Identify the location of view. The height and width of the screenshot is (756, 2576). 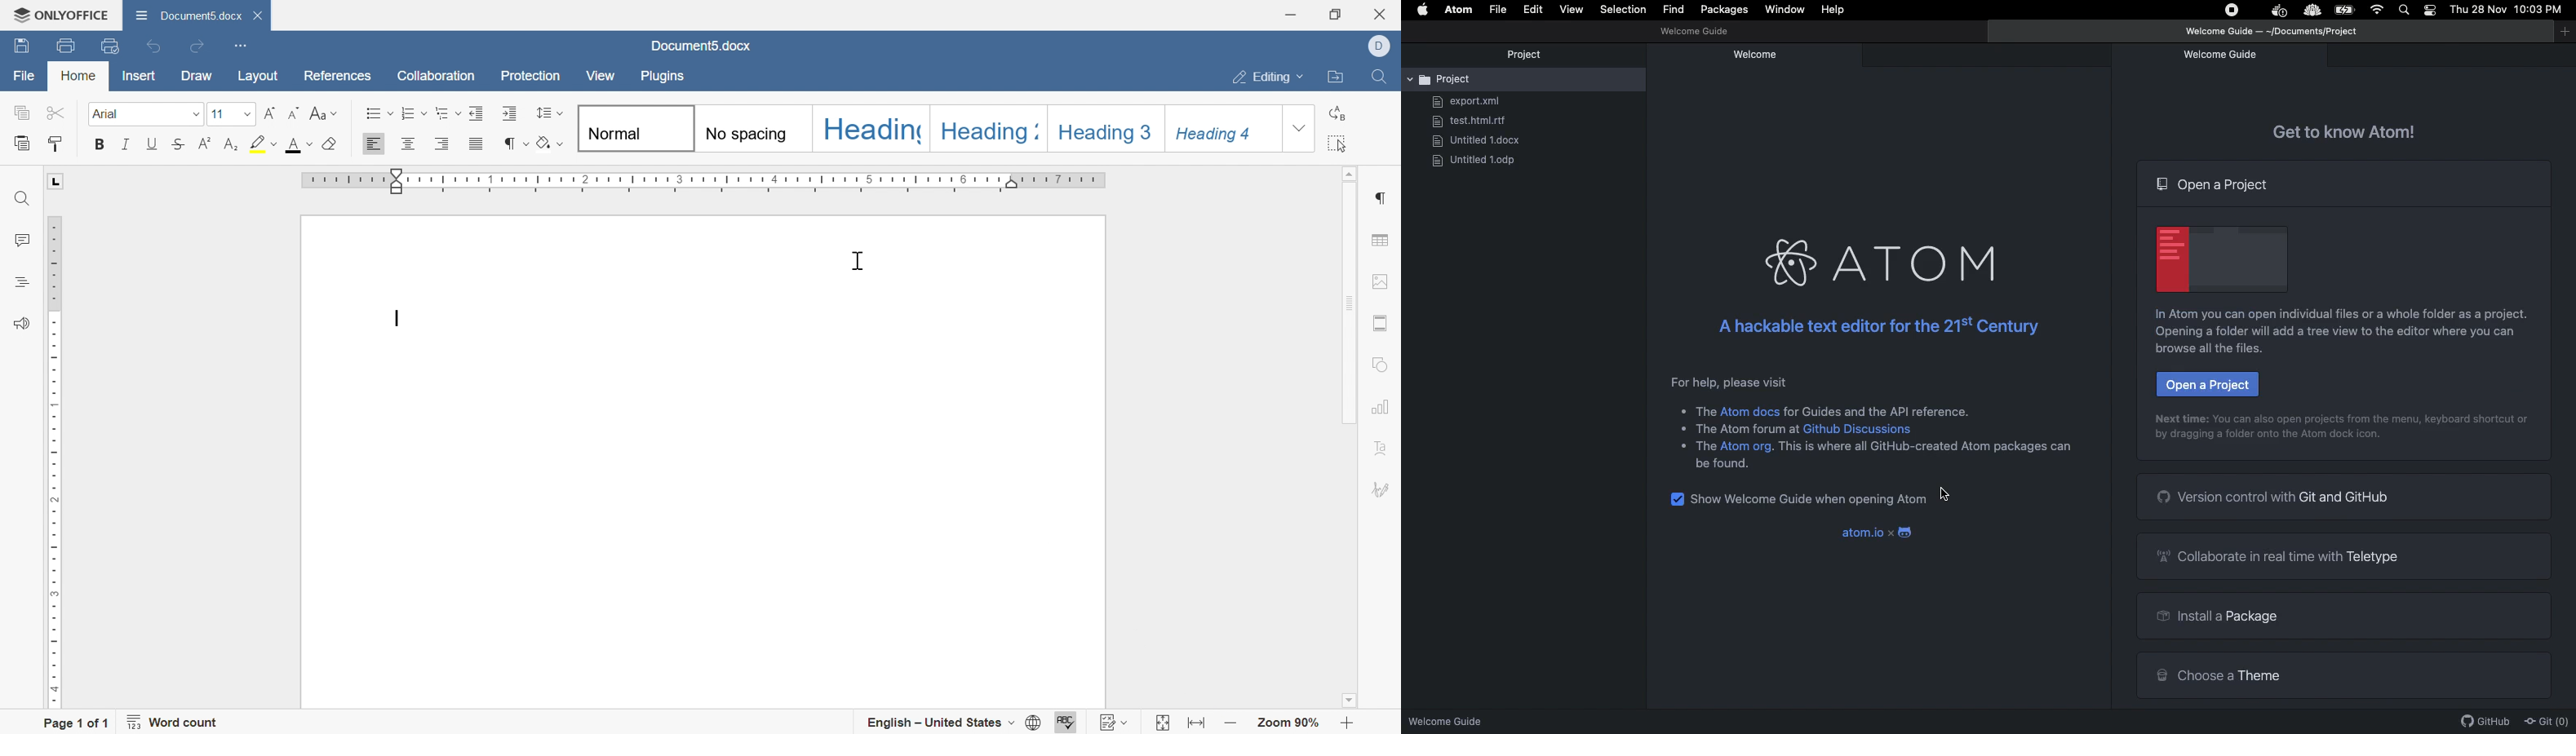
(599, 74).